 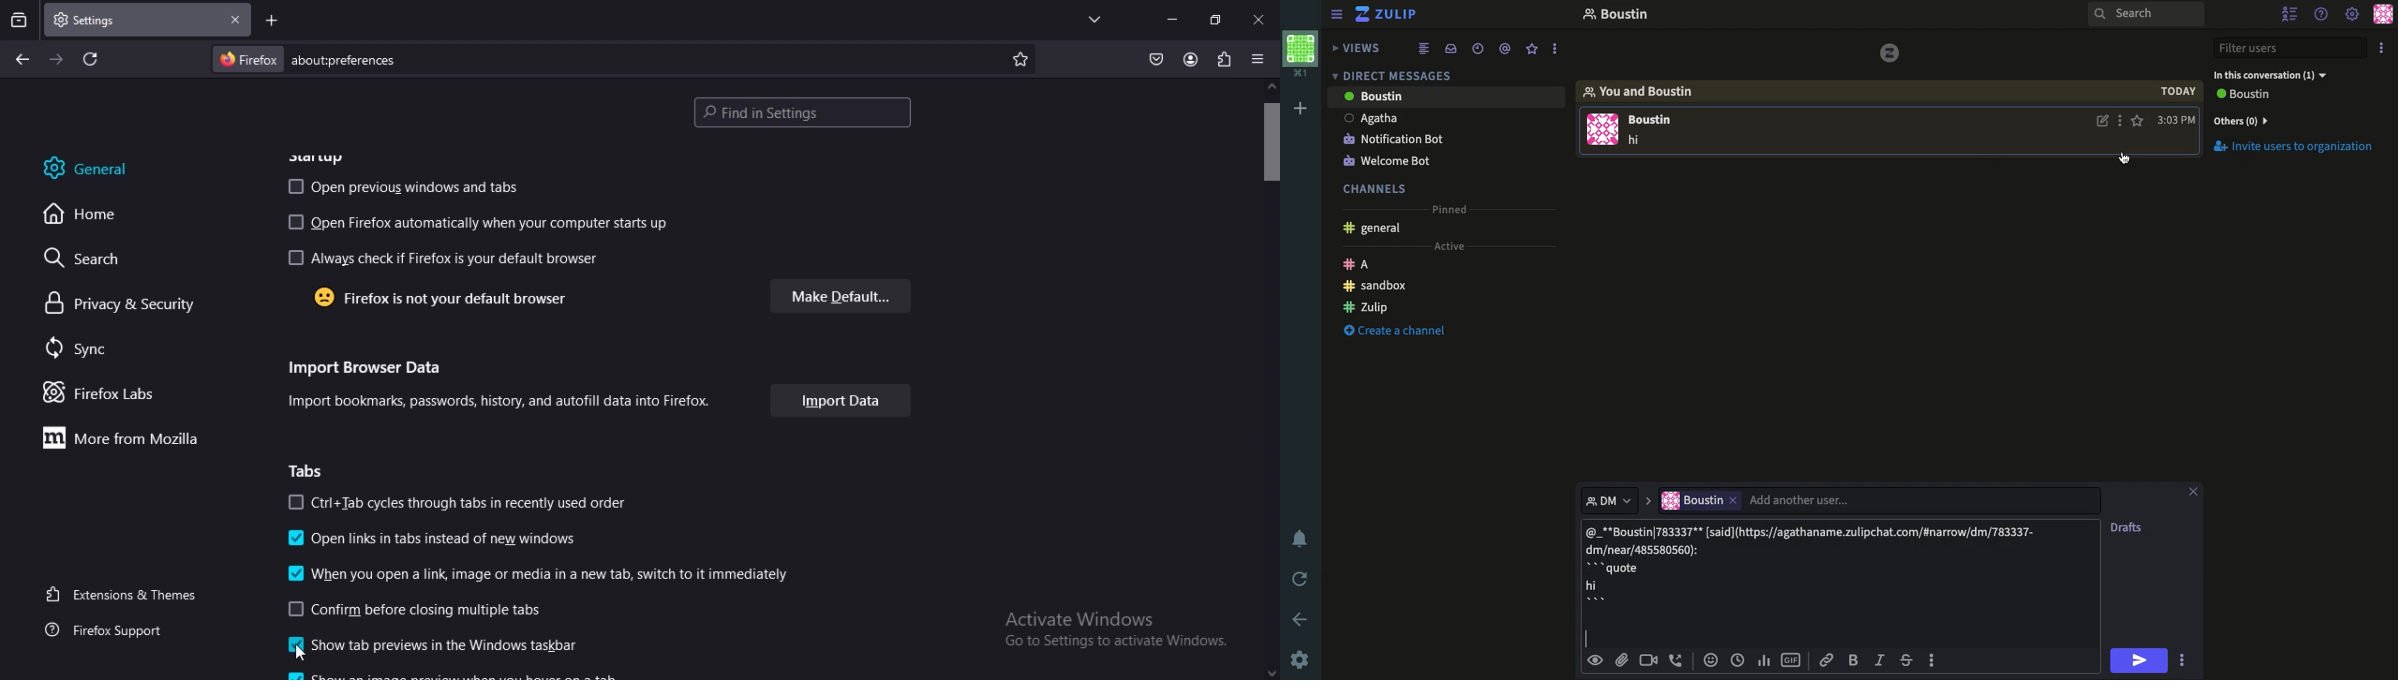 I want to click on about:preferences, so click(x=460, y=59).